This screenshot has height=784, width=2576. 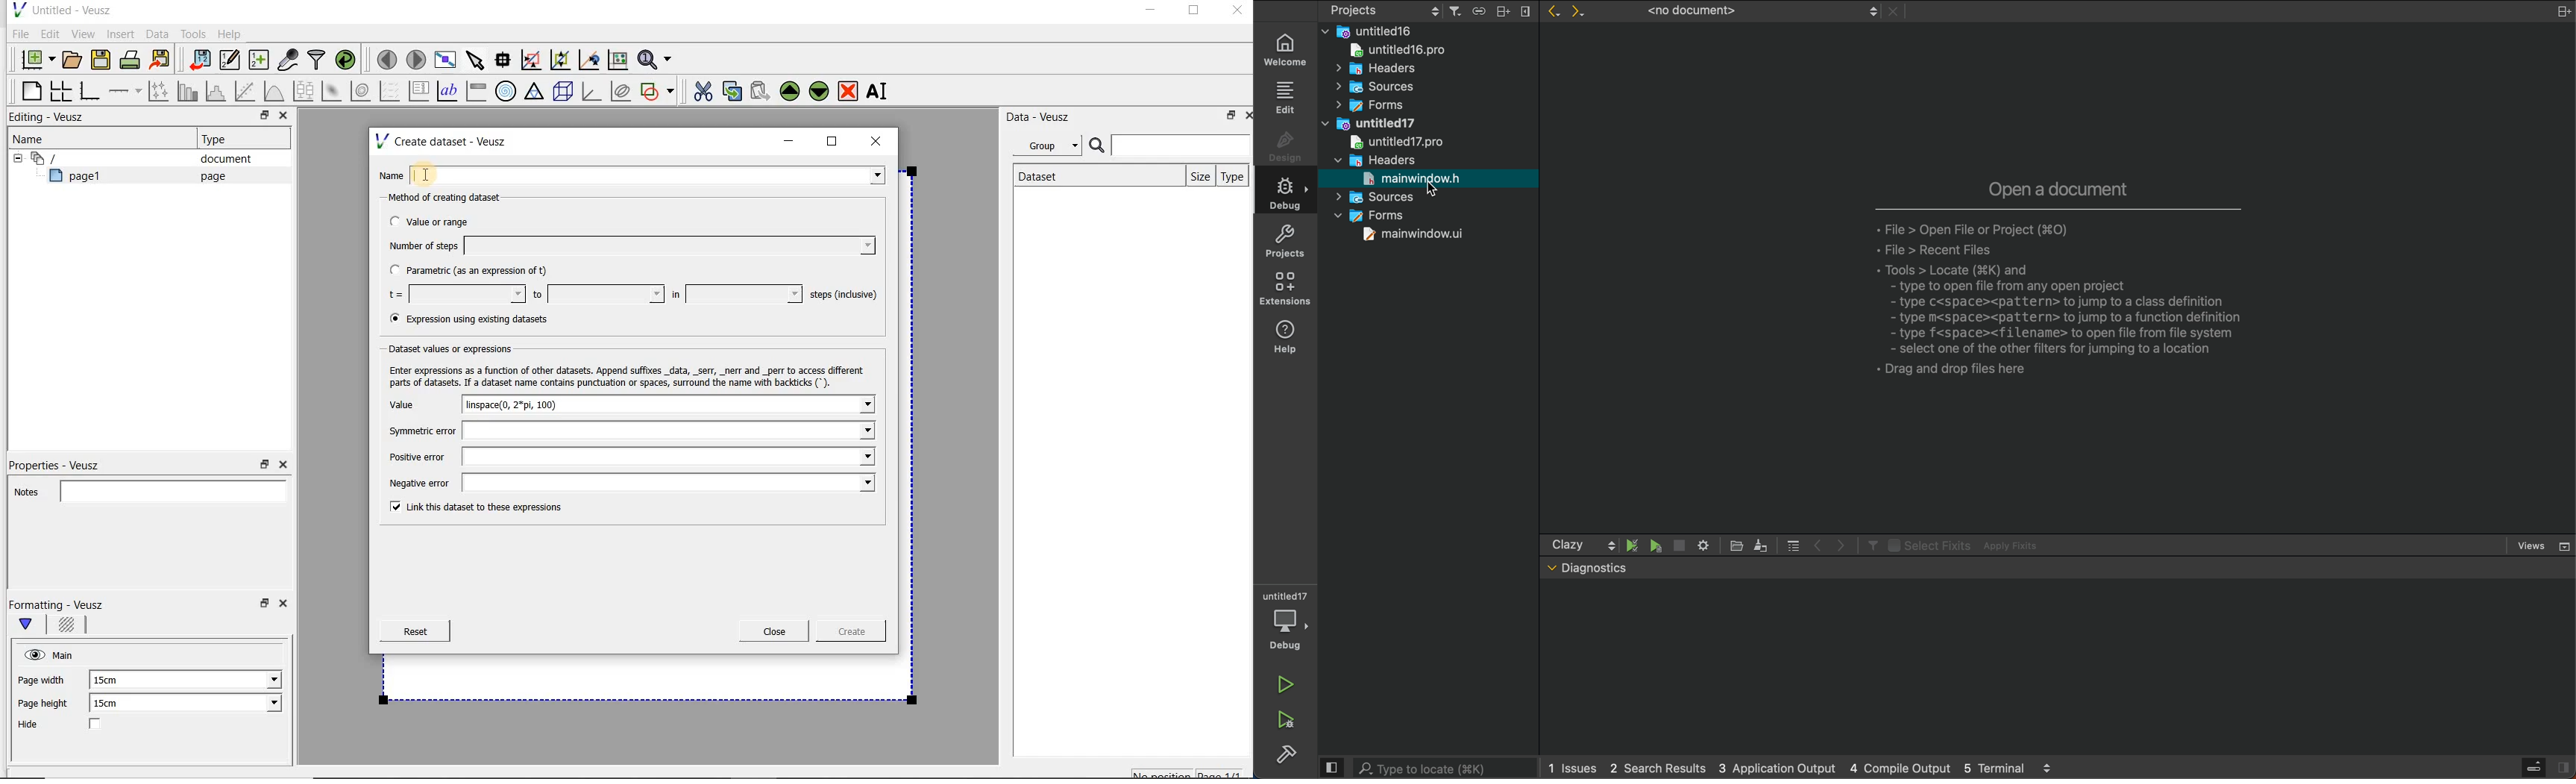 I want to click on 1 Issues, so click(x=1570, y=768).